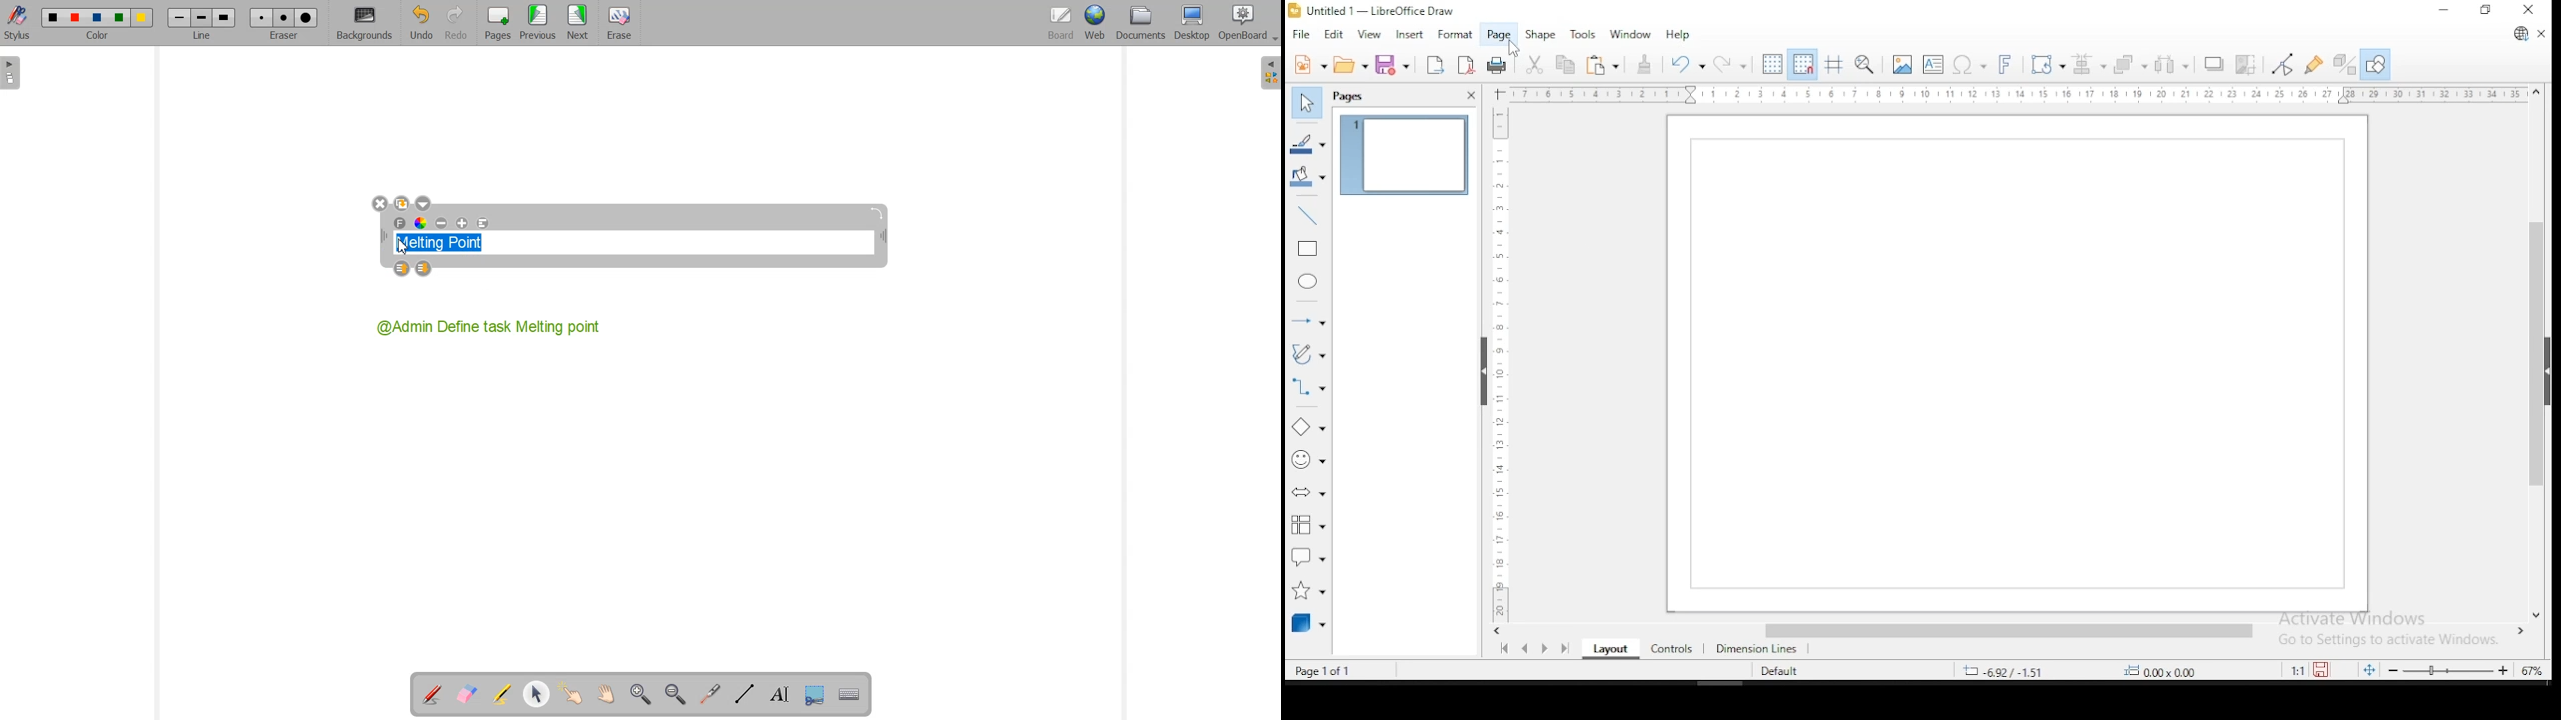 This screenshot has height=728, width=2576. I want to click on ellipse, so click(1309, 284).